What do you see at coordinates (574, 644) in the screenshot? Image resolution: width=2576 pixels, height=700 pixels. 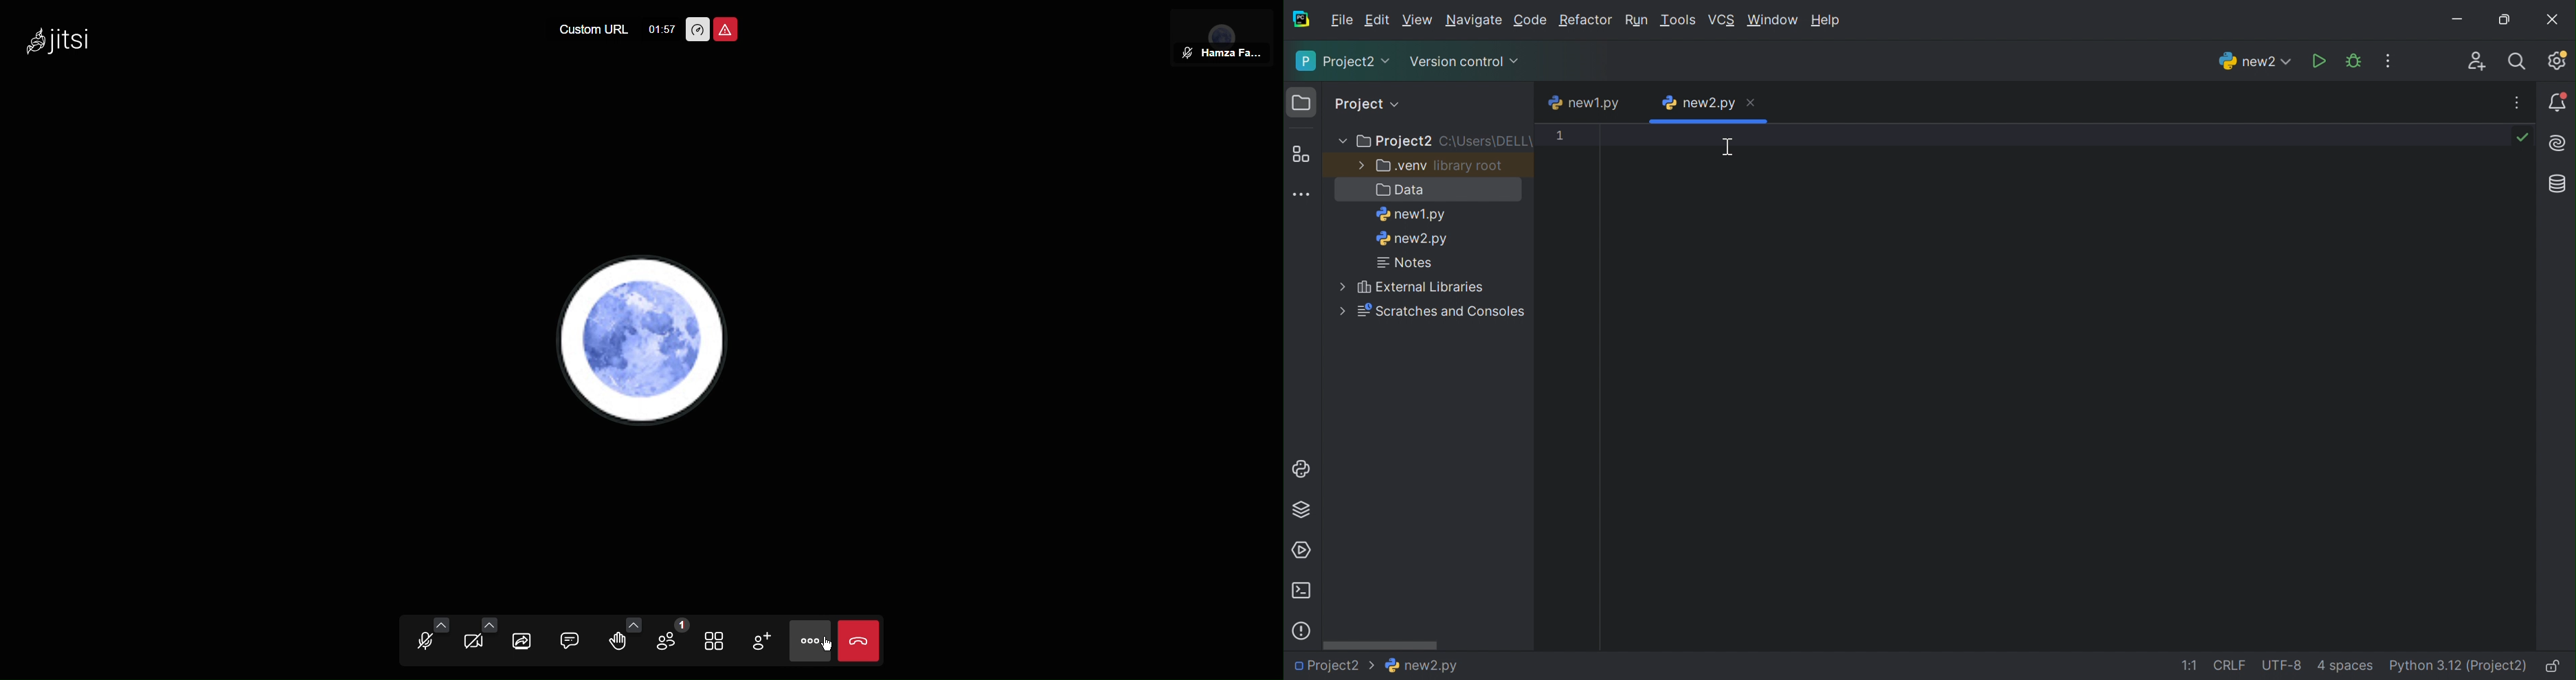 I see `Chat` at bounding box center [574, 644].